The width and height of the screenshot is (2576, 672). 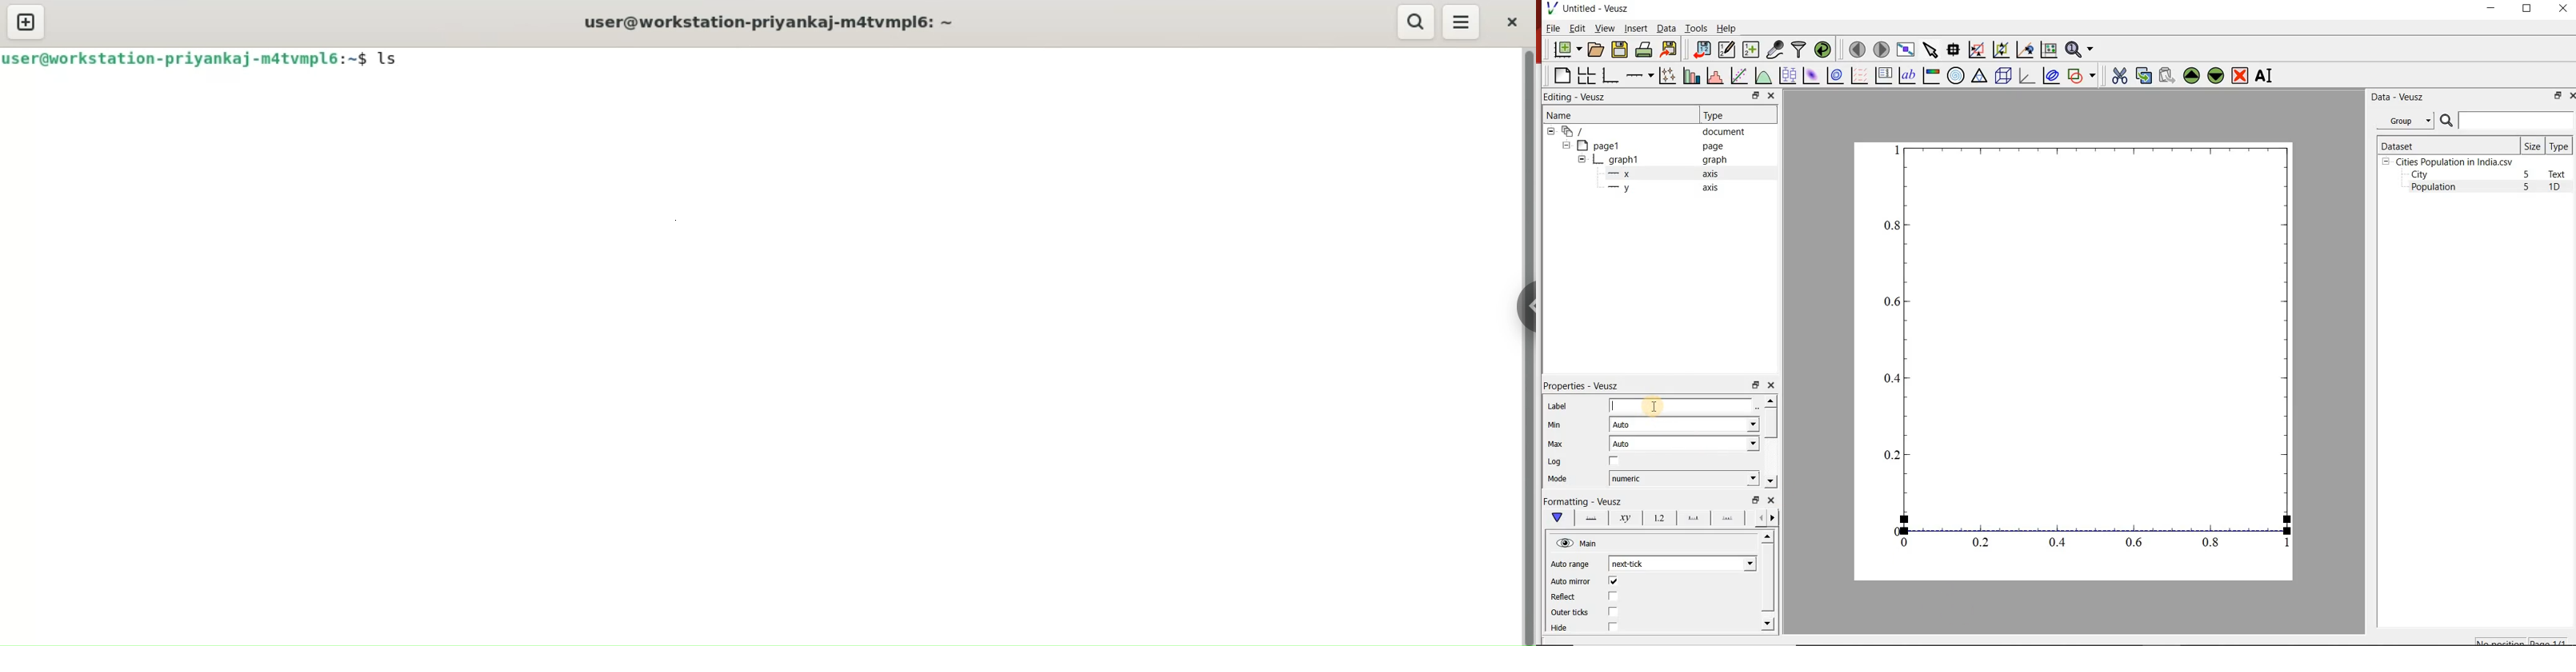 I want to click on CLOSE, so click(x=2562, y=10).